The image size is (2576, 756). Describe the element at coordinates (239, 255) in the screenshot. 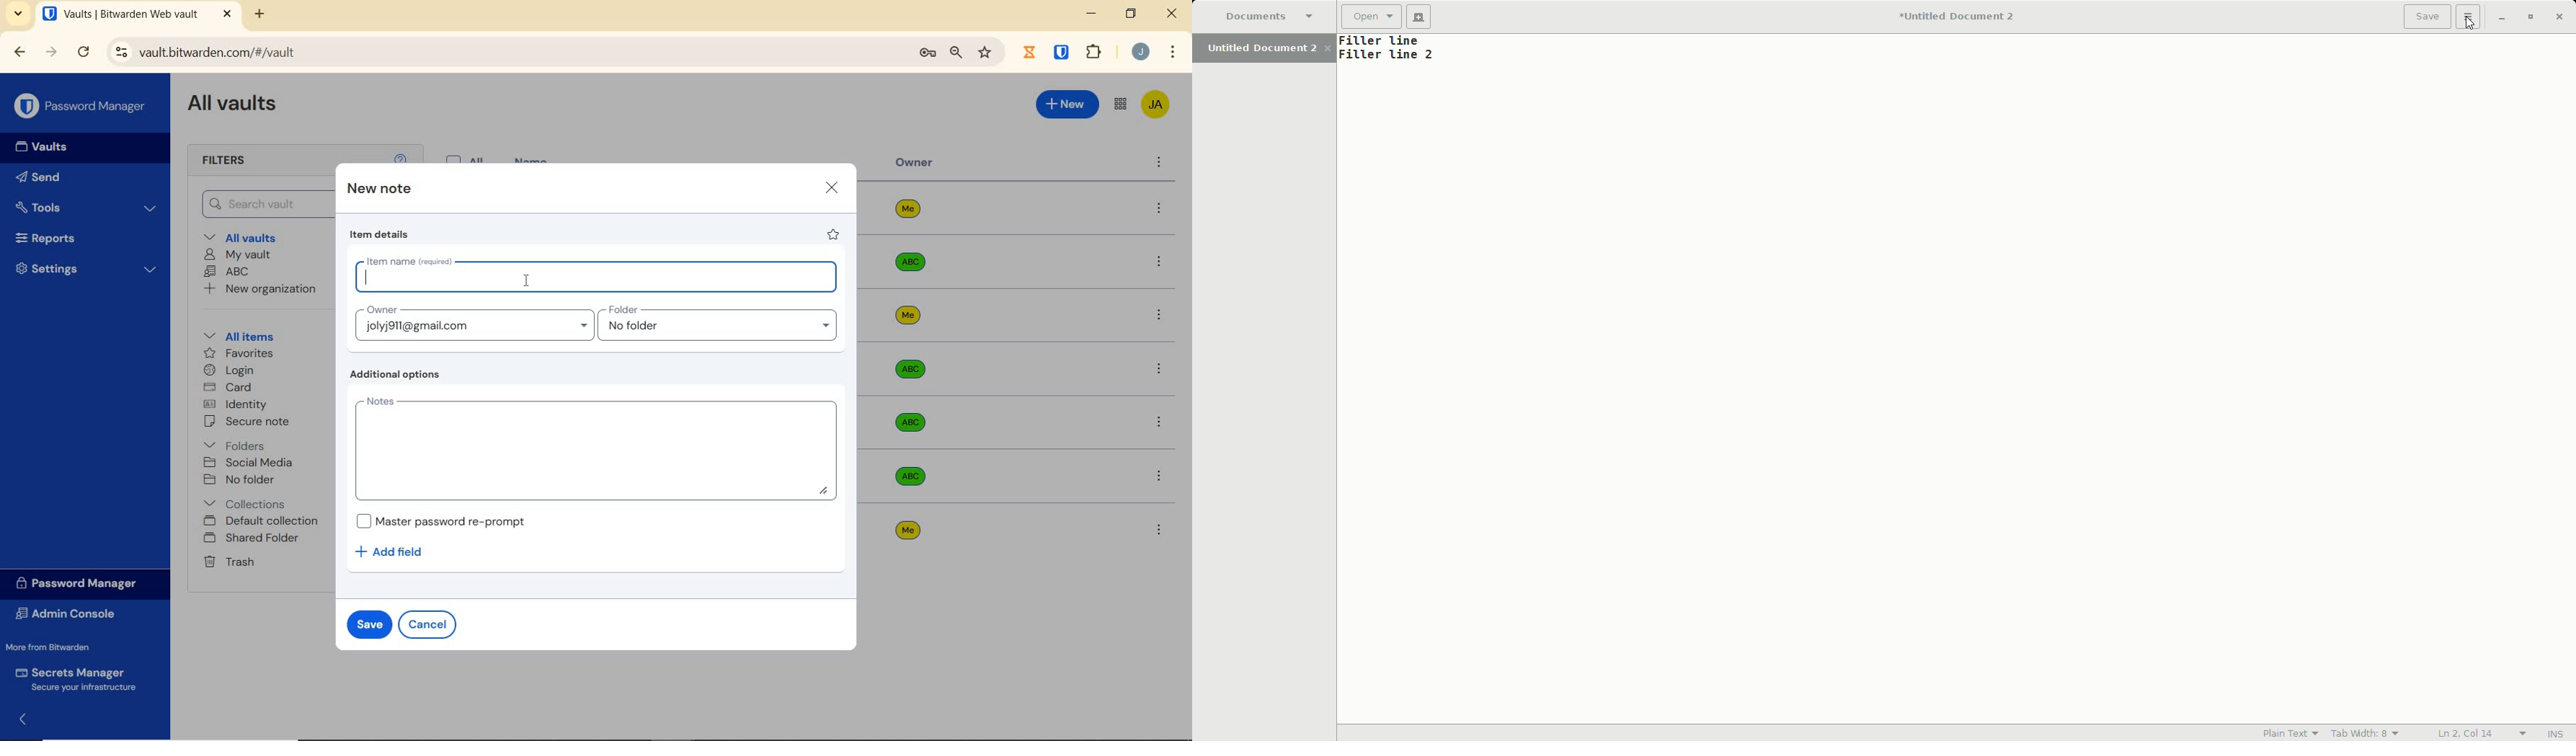

I see `My Vault` at that location.